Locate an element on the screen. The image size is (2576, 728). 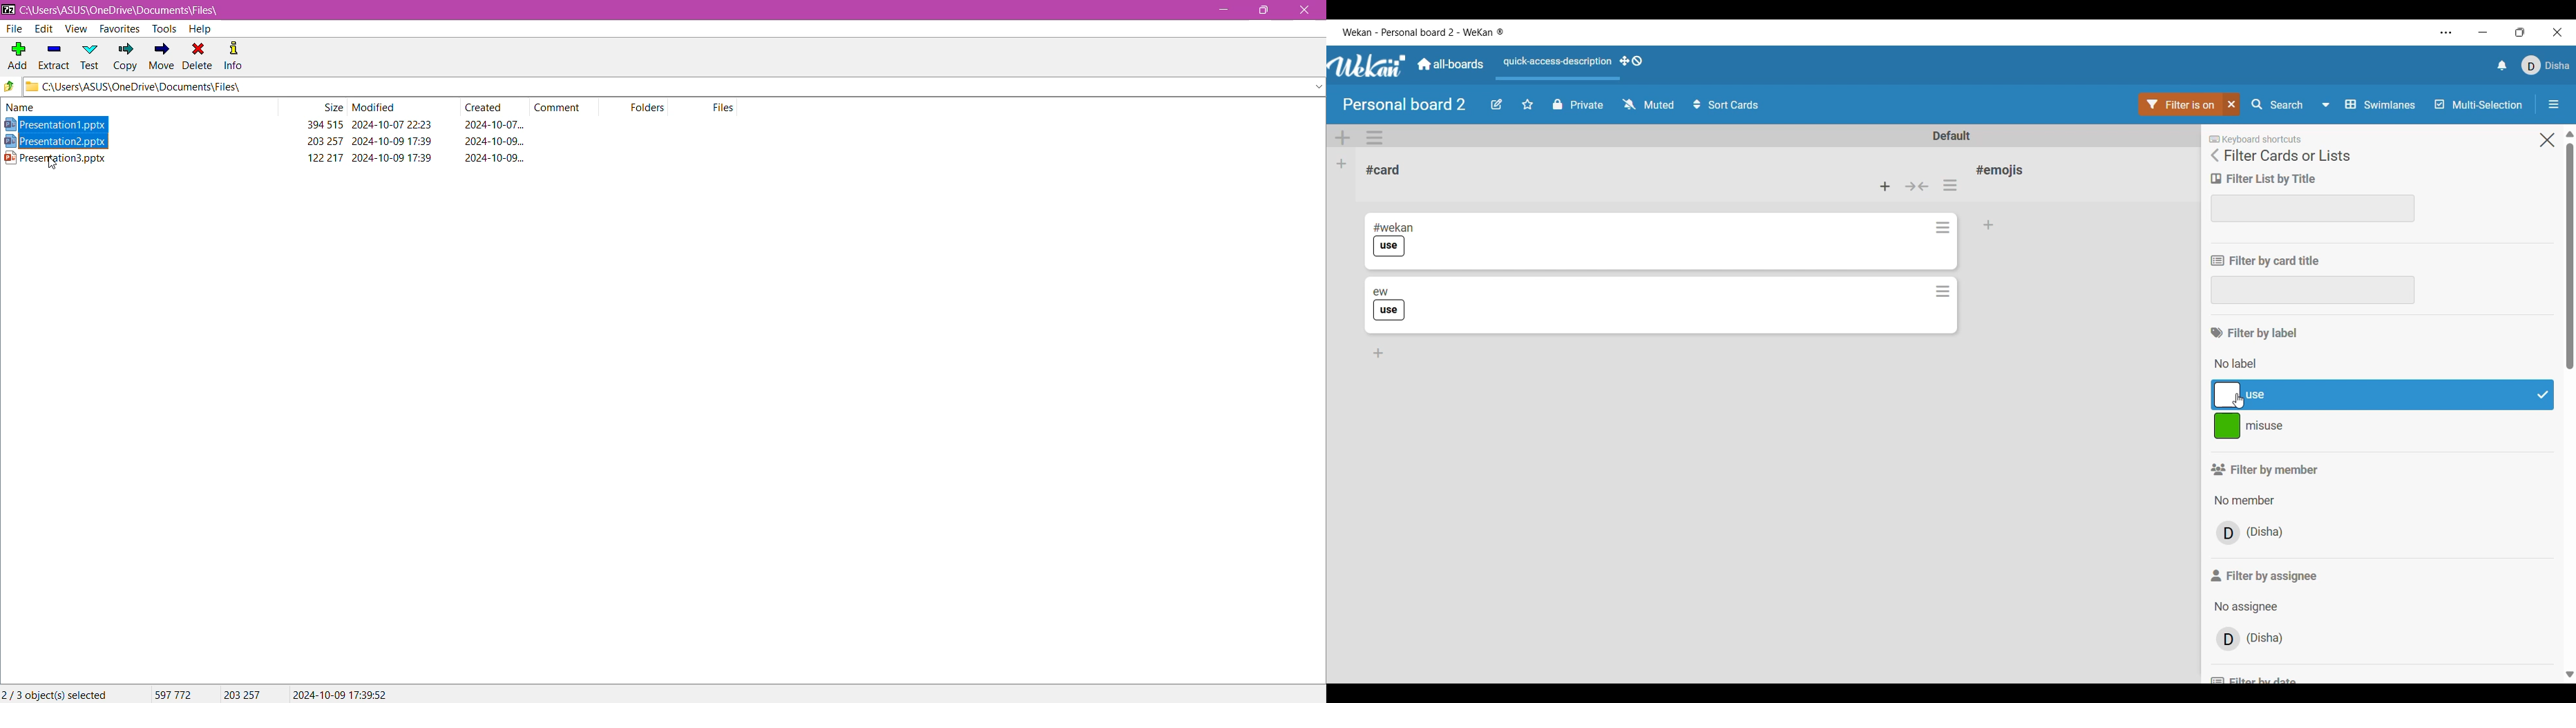
Filter title is located at coordinates (2266, 261).